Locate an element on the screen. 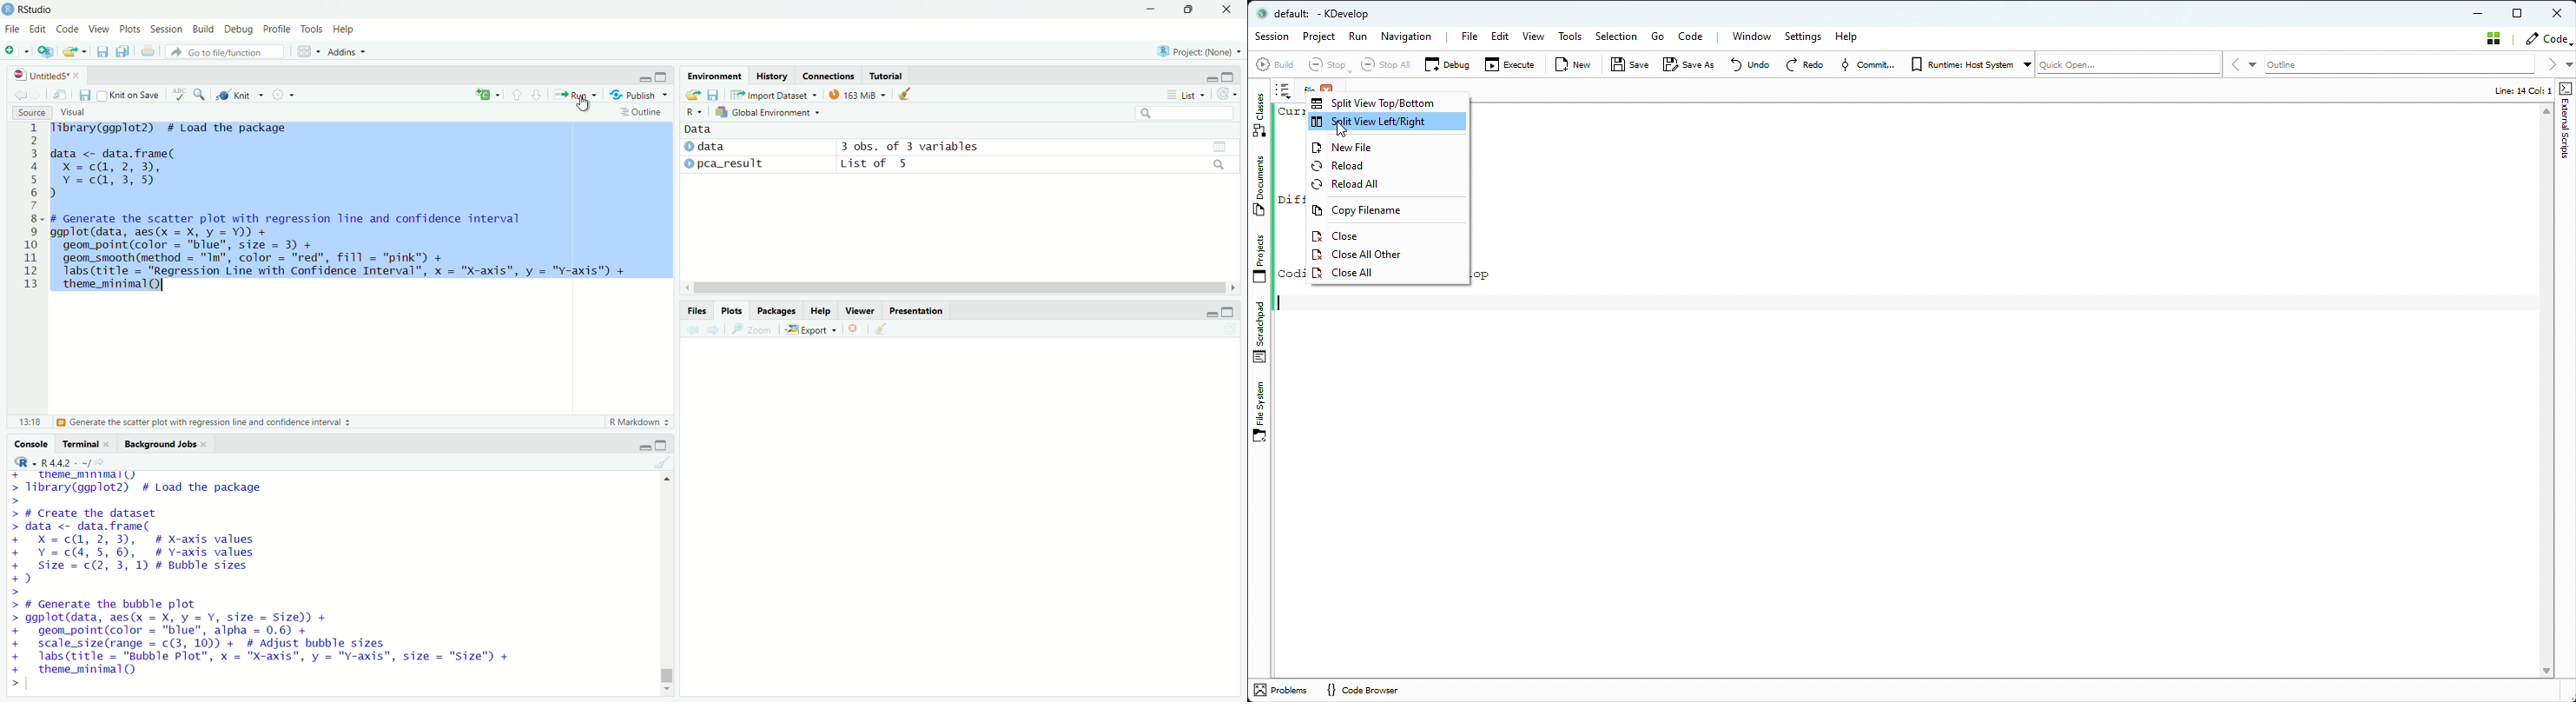  Clear console is located at coordinates (661, 462).